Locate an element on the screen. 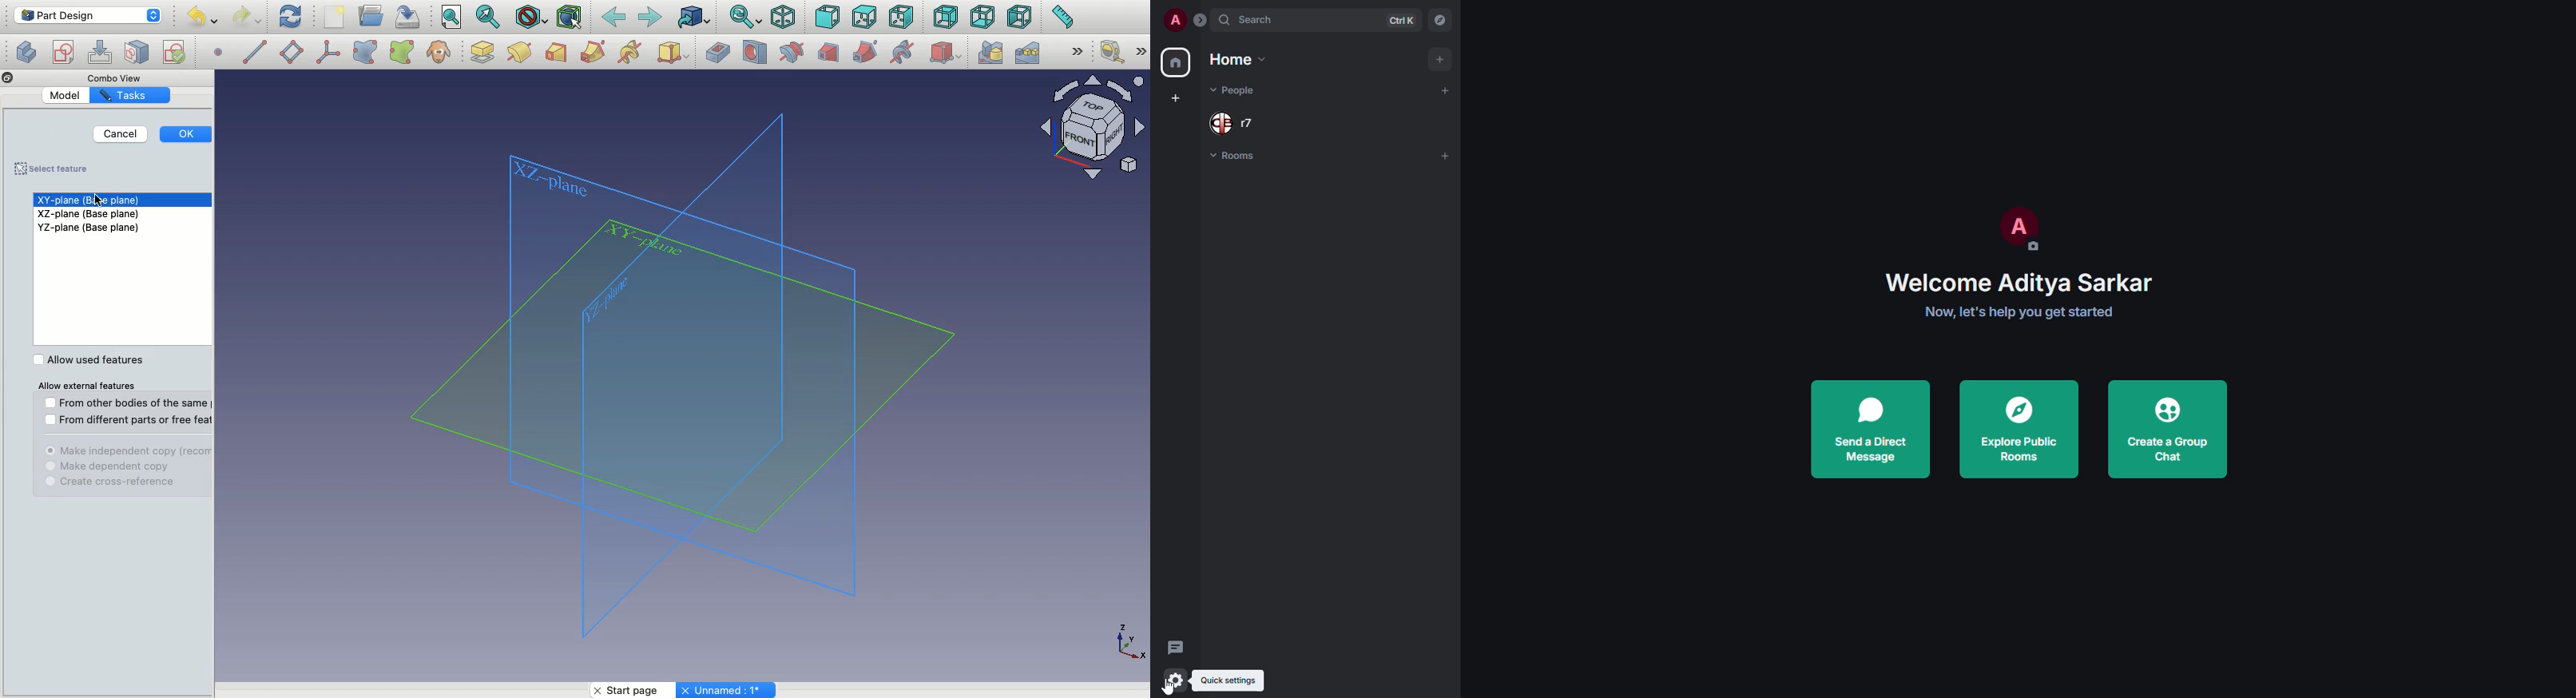 This screenshot has width=2576, height=700. Edit sketch is located at coordinates (101, 53).